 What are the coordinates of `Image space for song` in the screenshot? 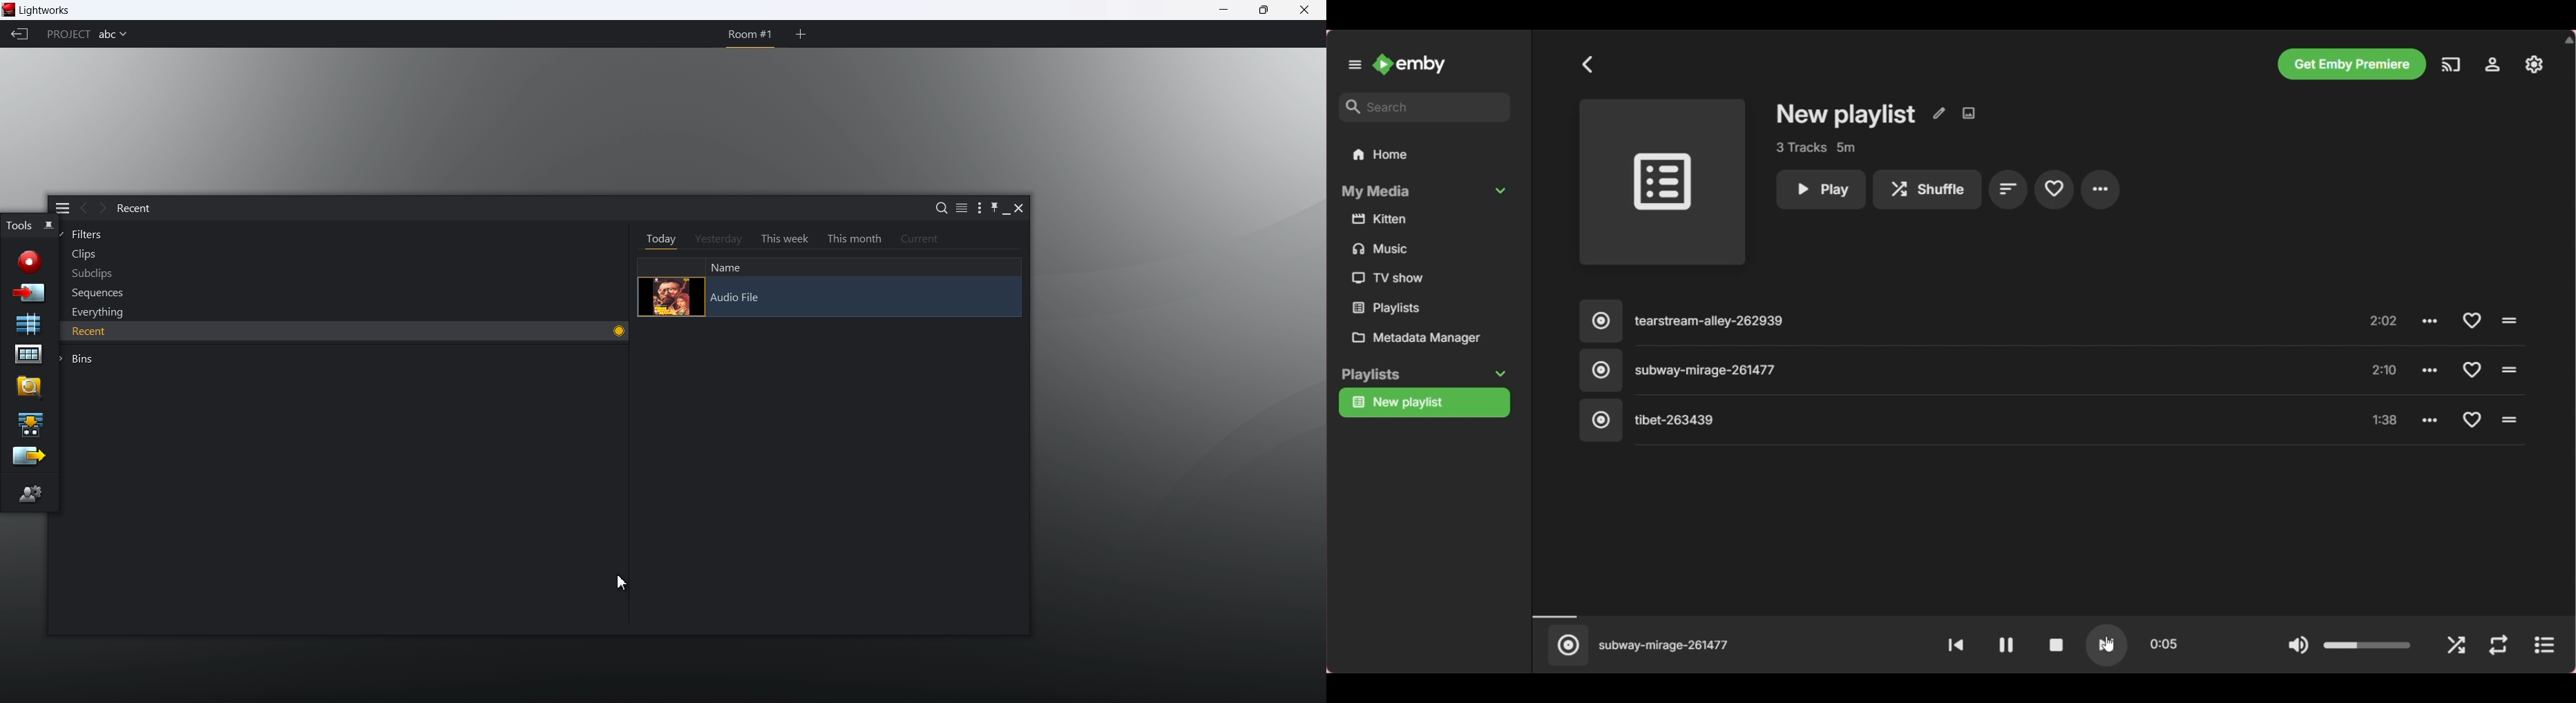 It's located at (1663, 181).